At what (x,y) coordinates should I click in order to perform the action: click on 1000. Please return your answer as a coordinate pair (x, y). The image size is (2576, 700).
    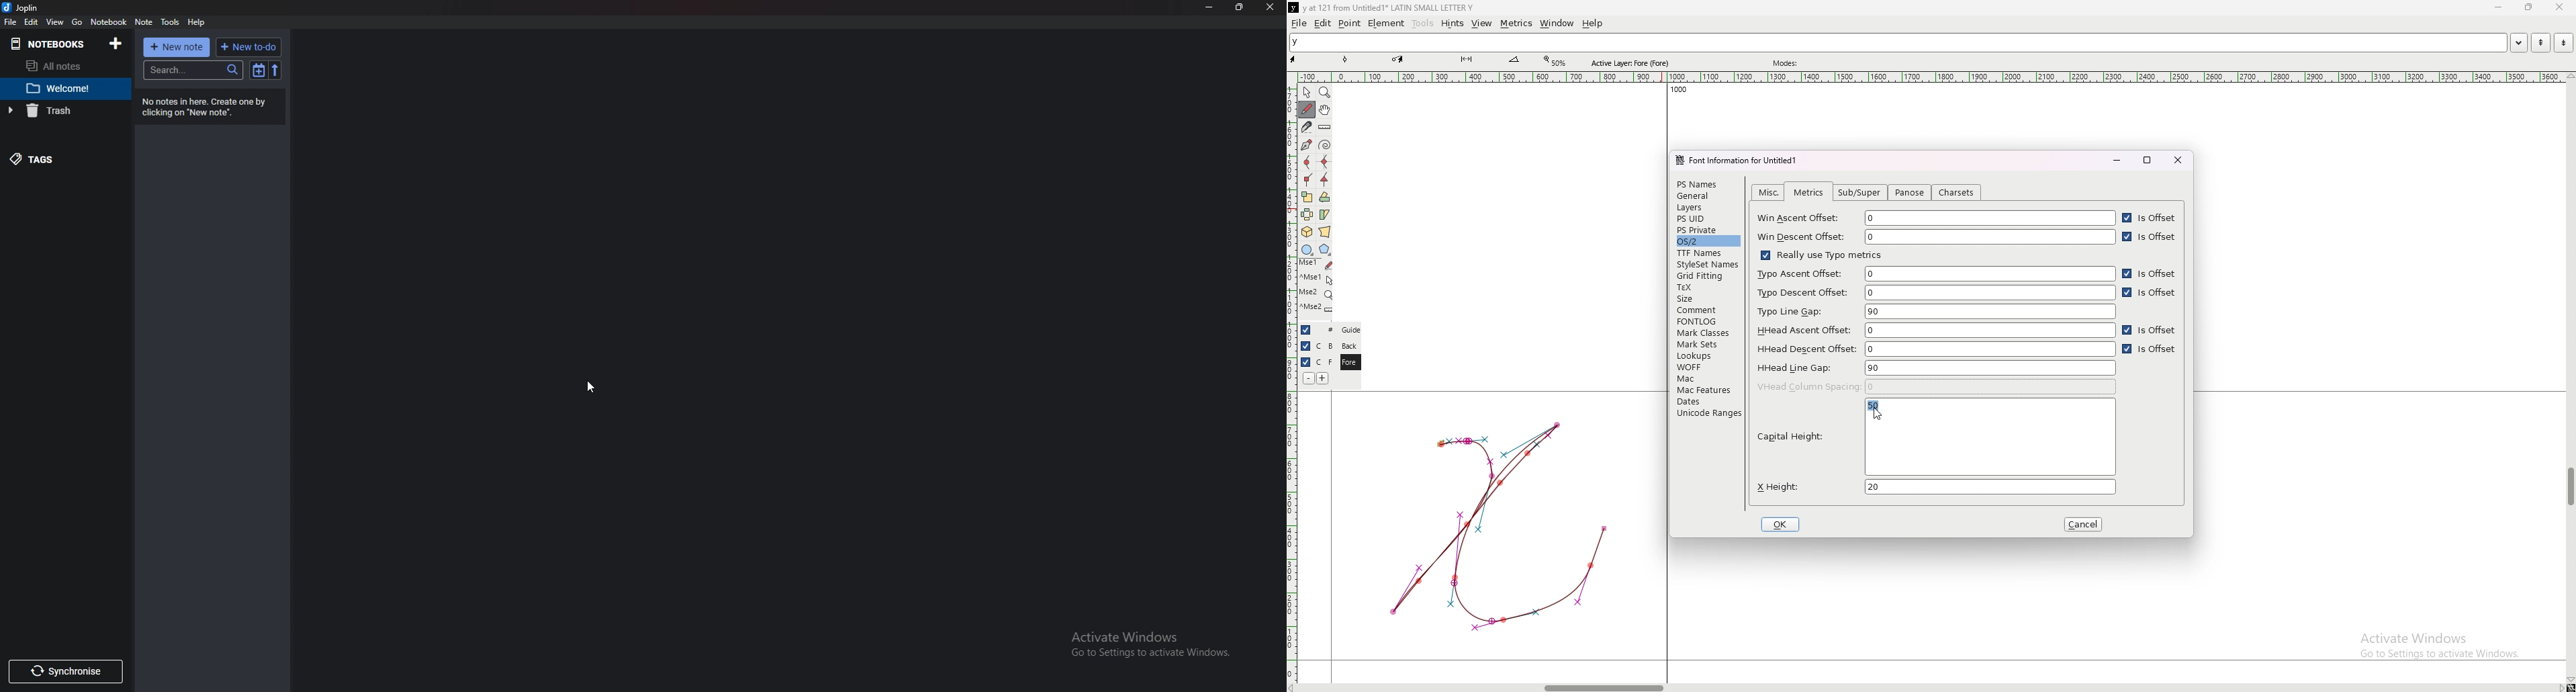
    Looking at the image, I should click on (1675, 91).